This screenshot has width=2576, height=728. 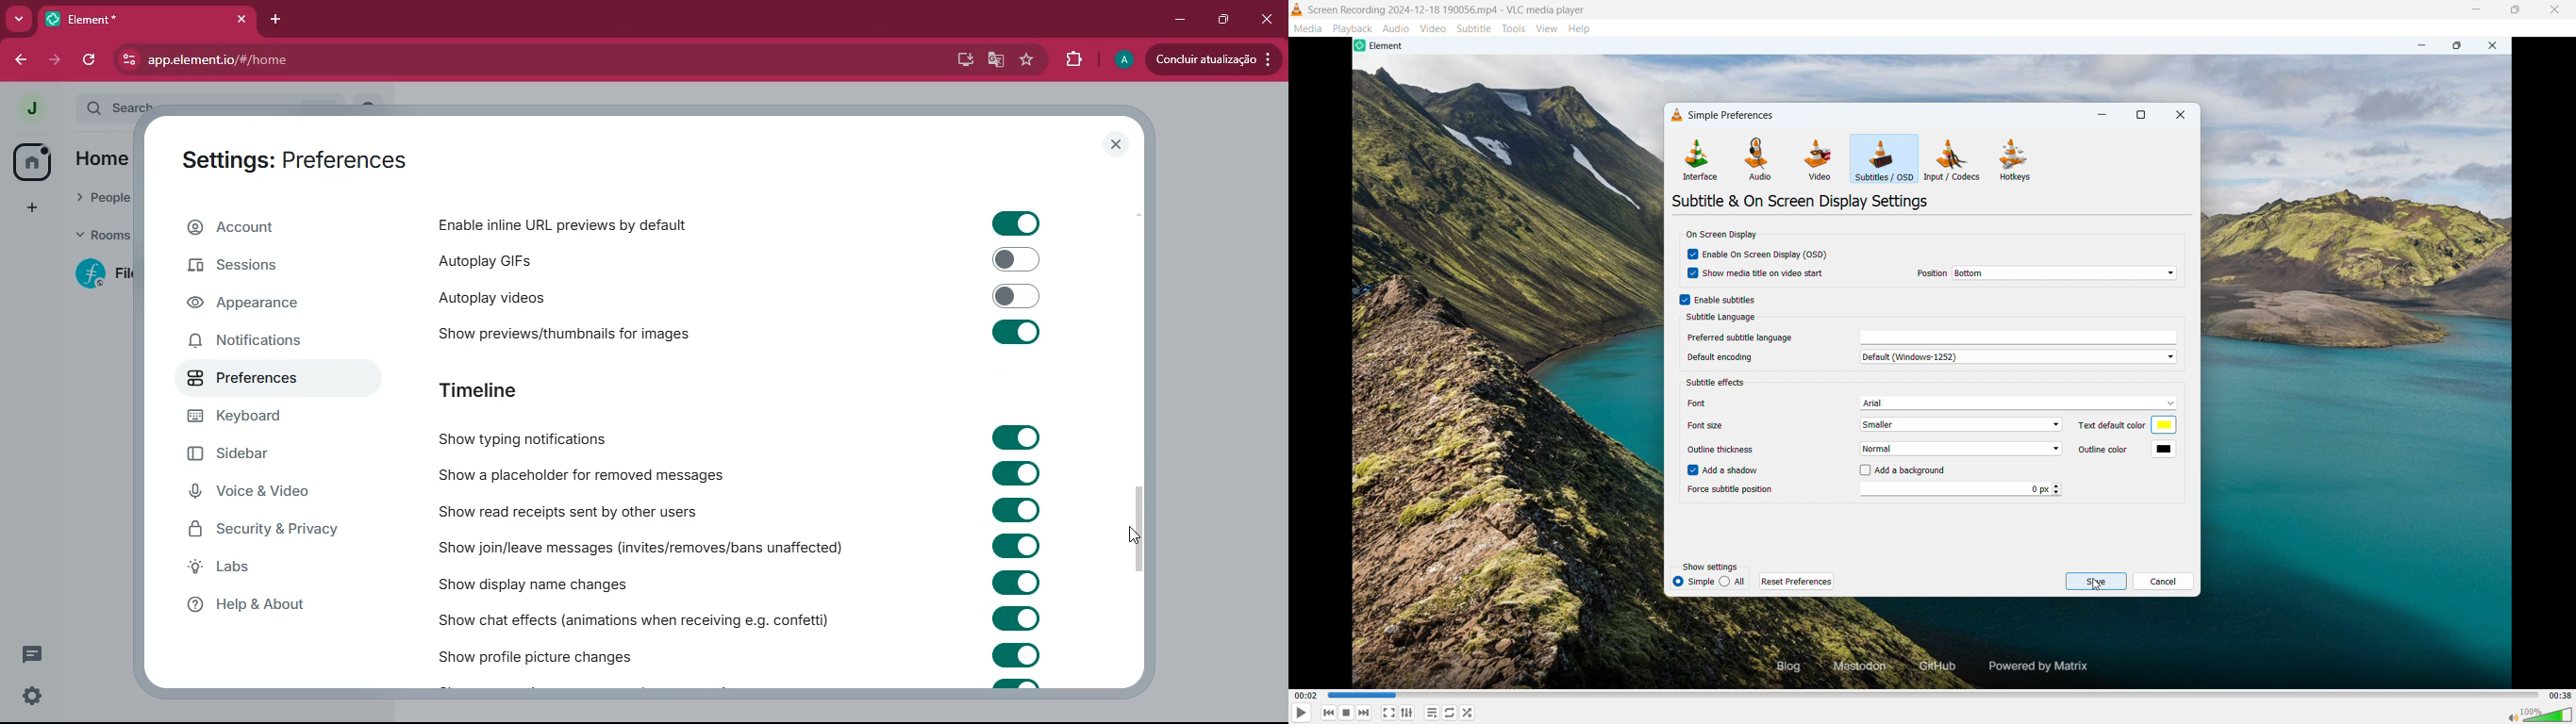 I want to click on Media , so click(x=1308, y=29).